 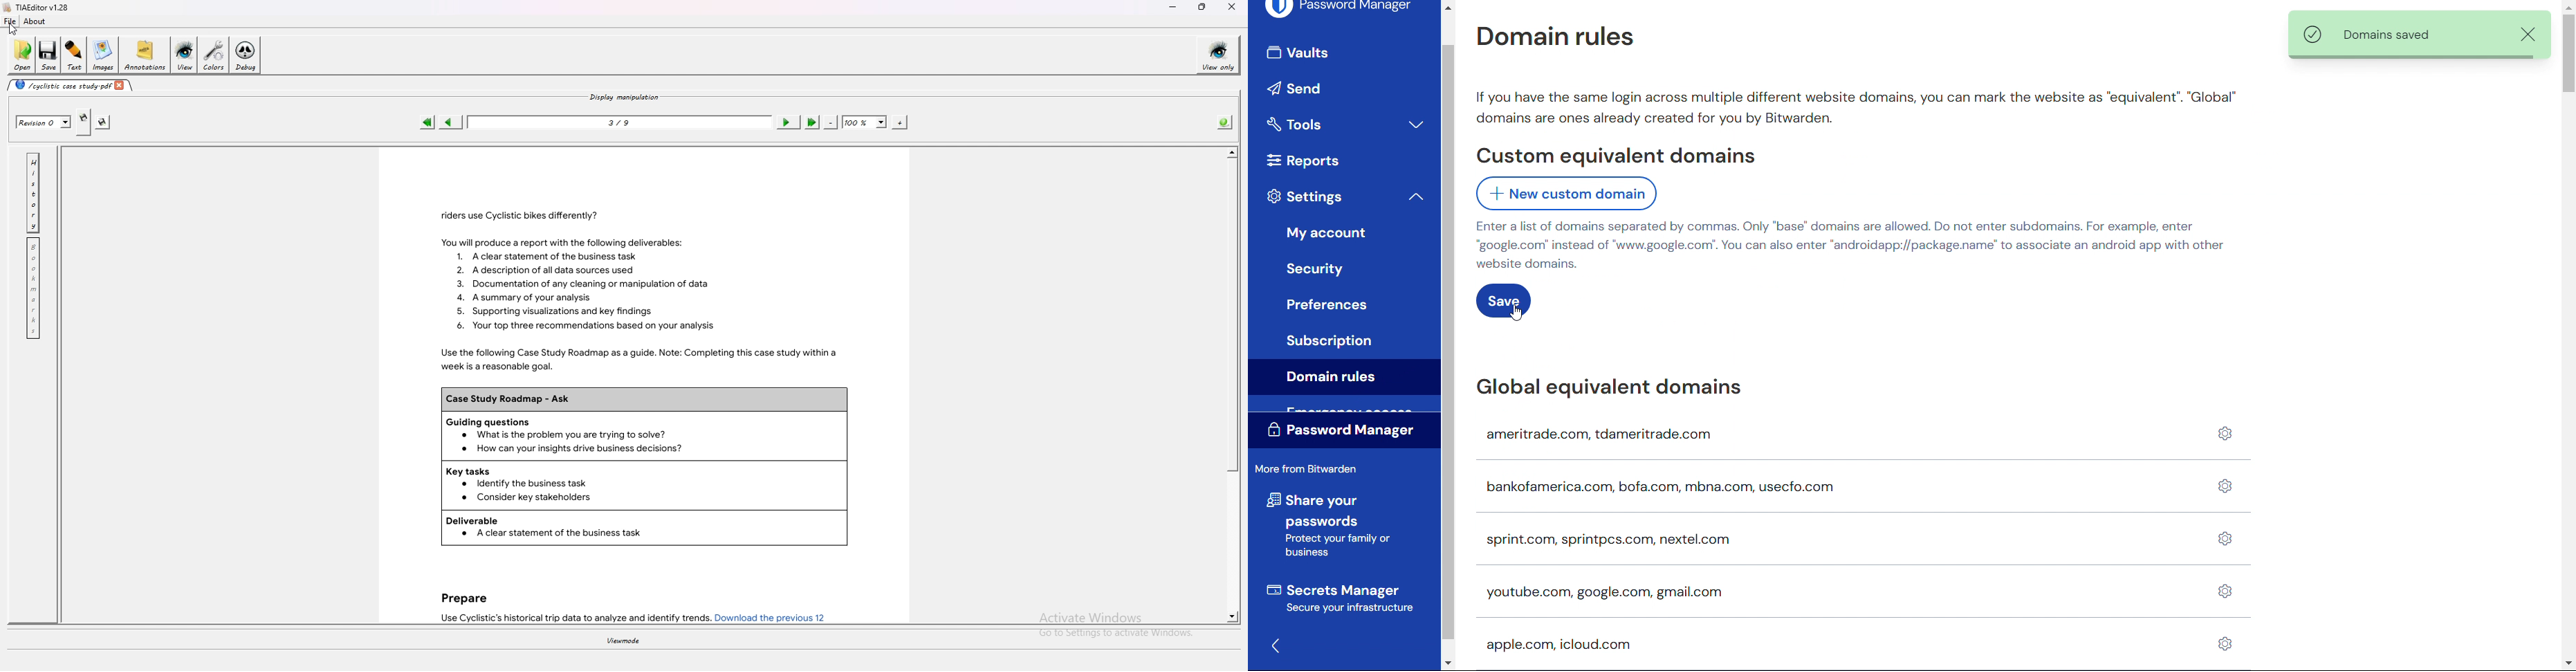 What do you see at coordinates (2528, 33) in the screenshot?
I see `Remove notification ` at bounding box center [2528, 33].